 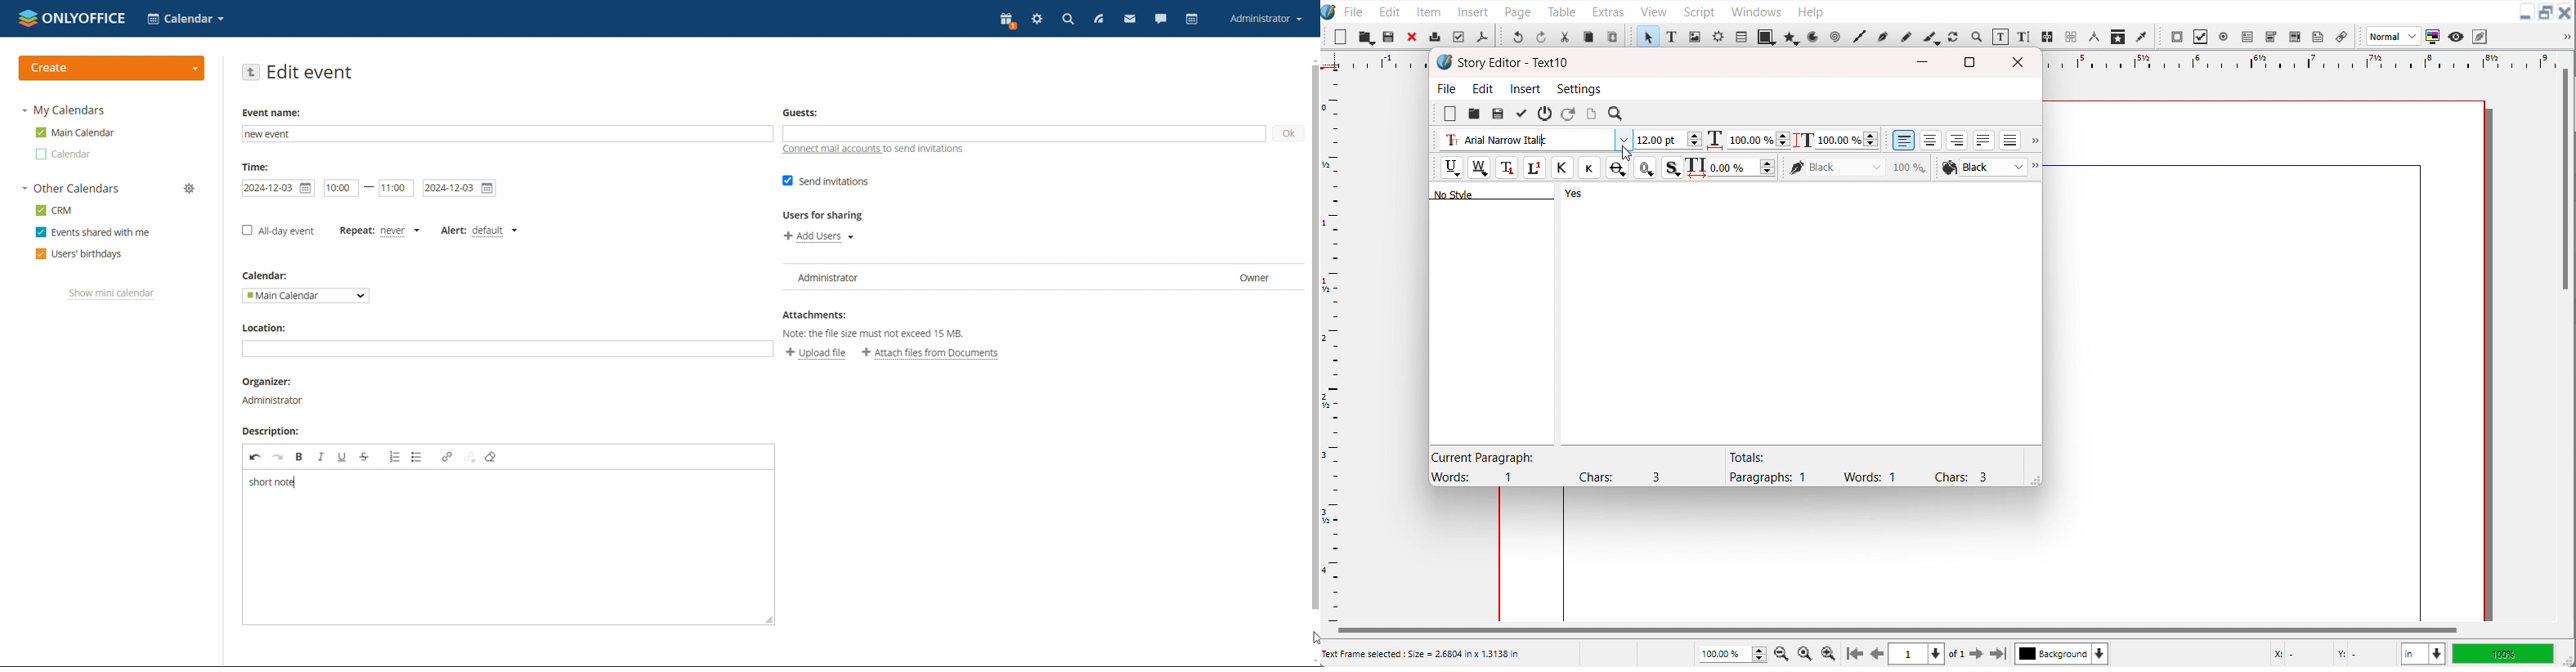 What do you see at coordinates (1877, 654) in the screenshot?
I see `Go to previous page` at bounding box center [1877, 654].